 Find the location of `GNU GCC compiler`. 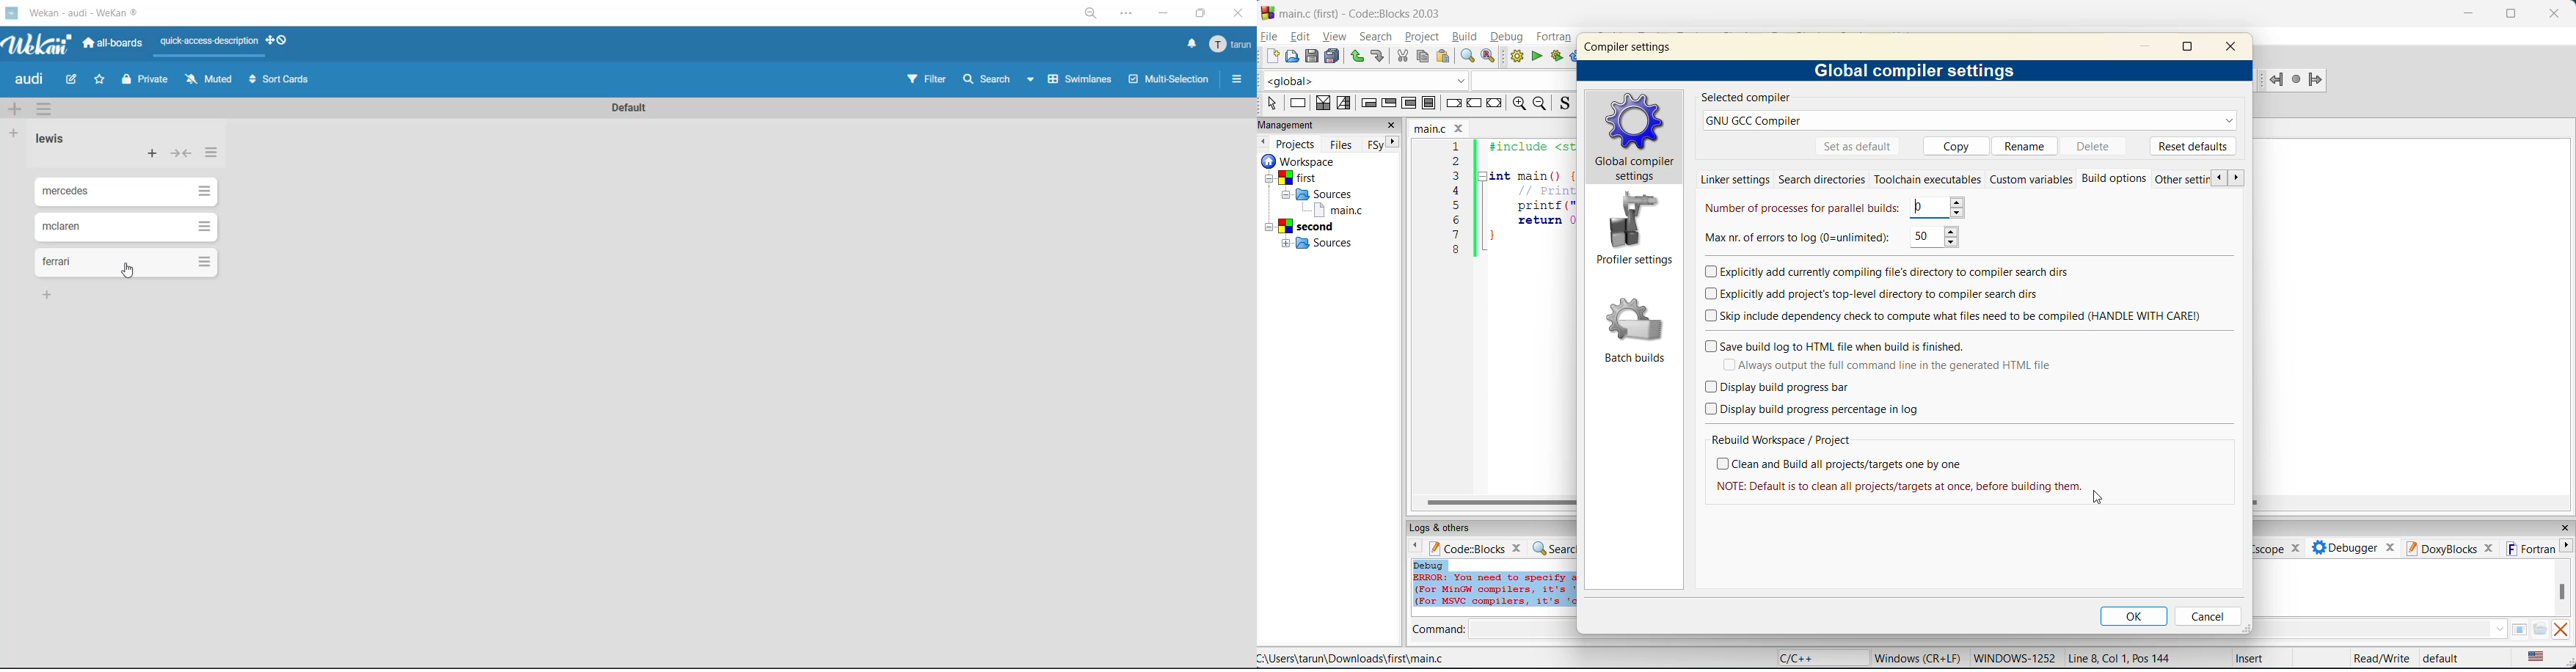

GNU GCC compiler is located at coordinates (1971, 121).